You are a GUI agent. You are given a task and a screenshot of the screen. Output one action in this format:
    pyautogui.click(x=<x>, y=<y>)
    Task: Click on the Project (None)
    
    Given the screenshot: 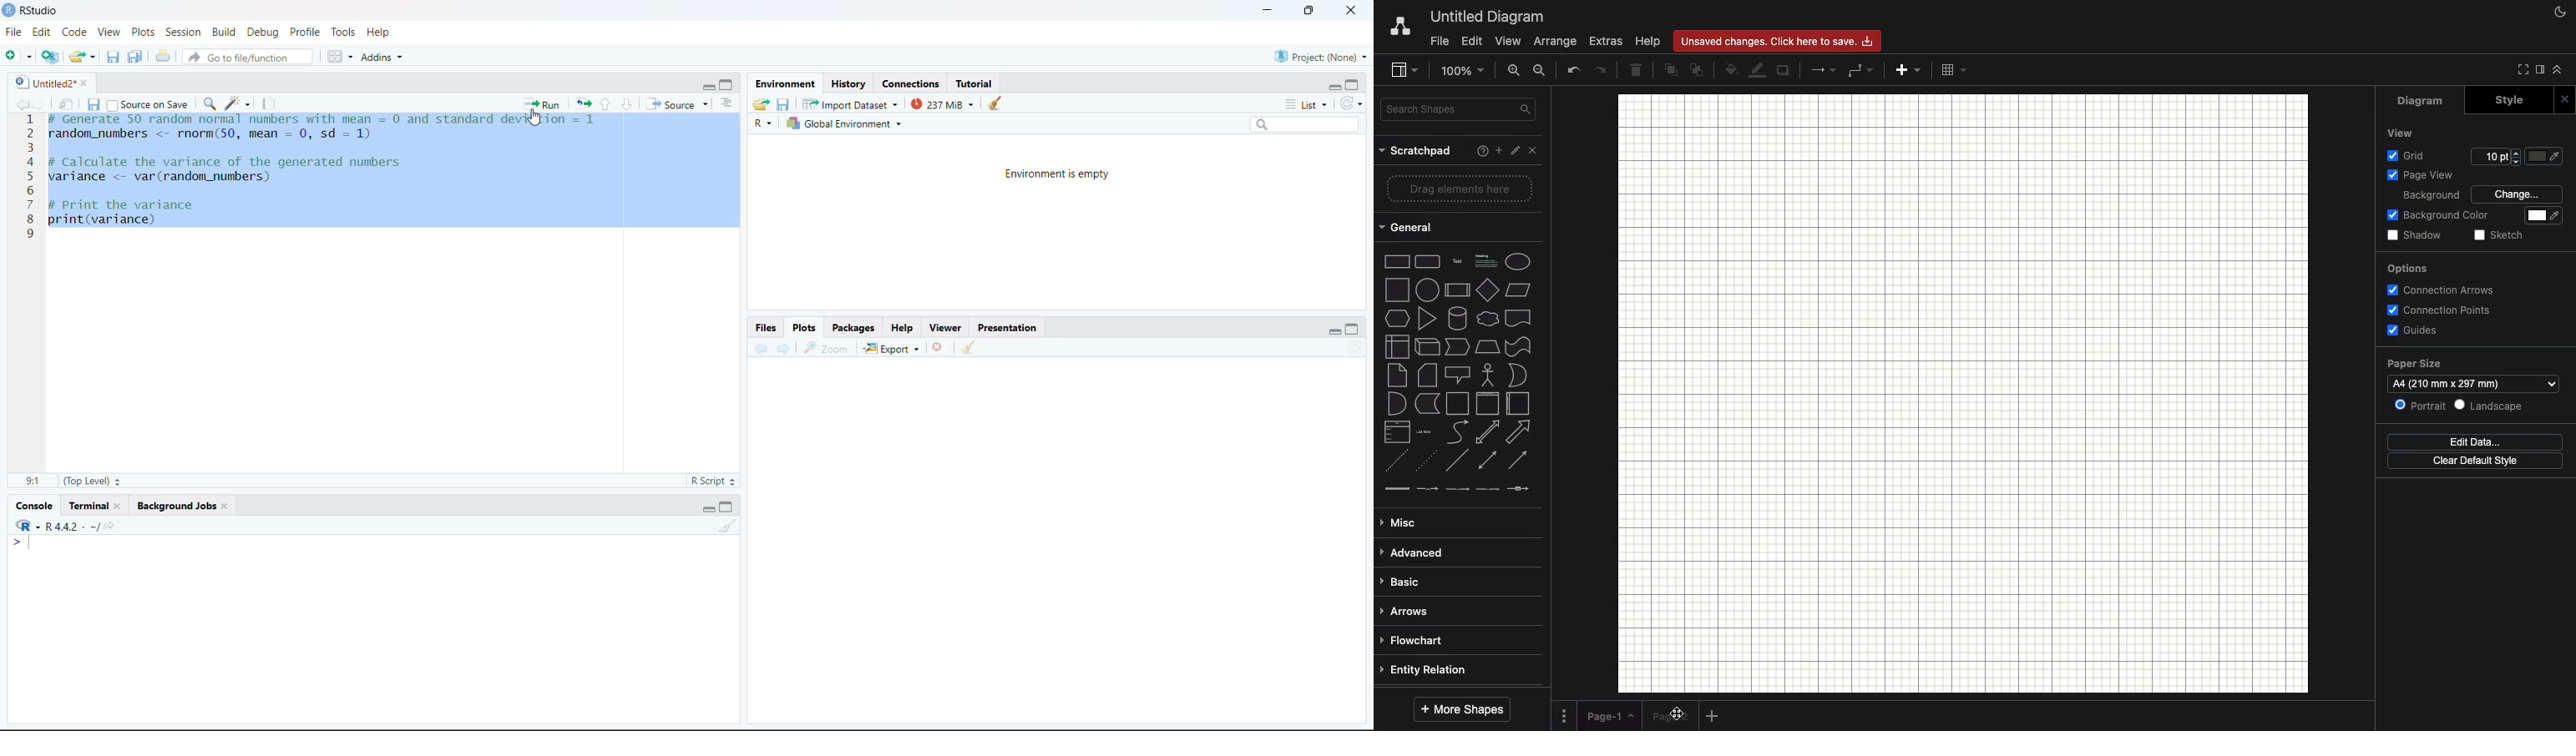 What is the action you would take?
    pyautogui.click(x=1321, y=57)
    